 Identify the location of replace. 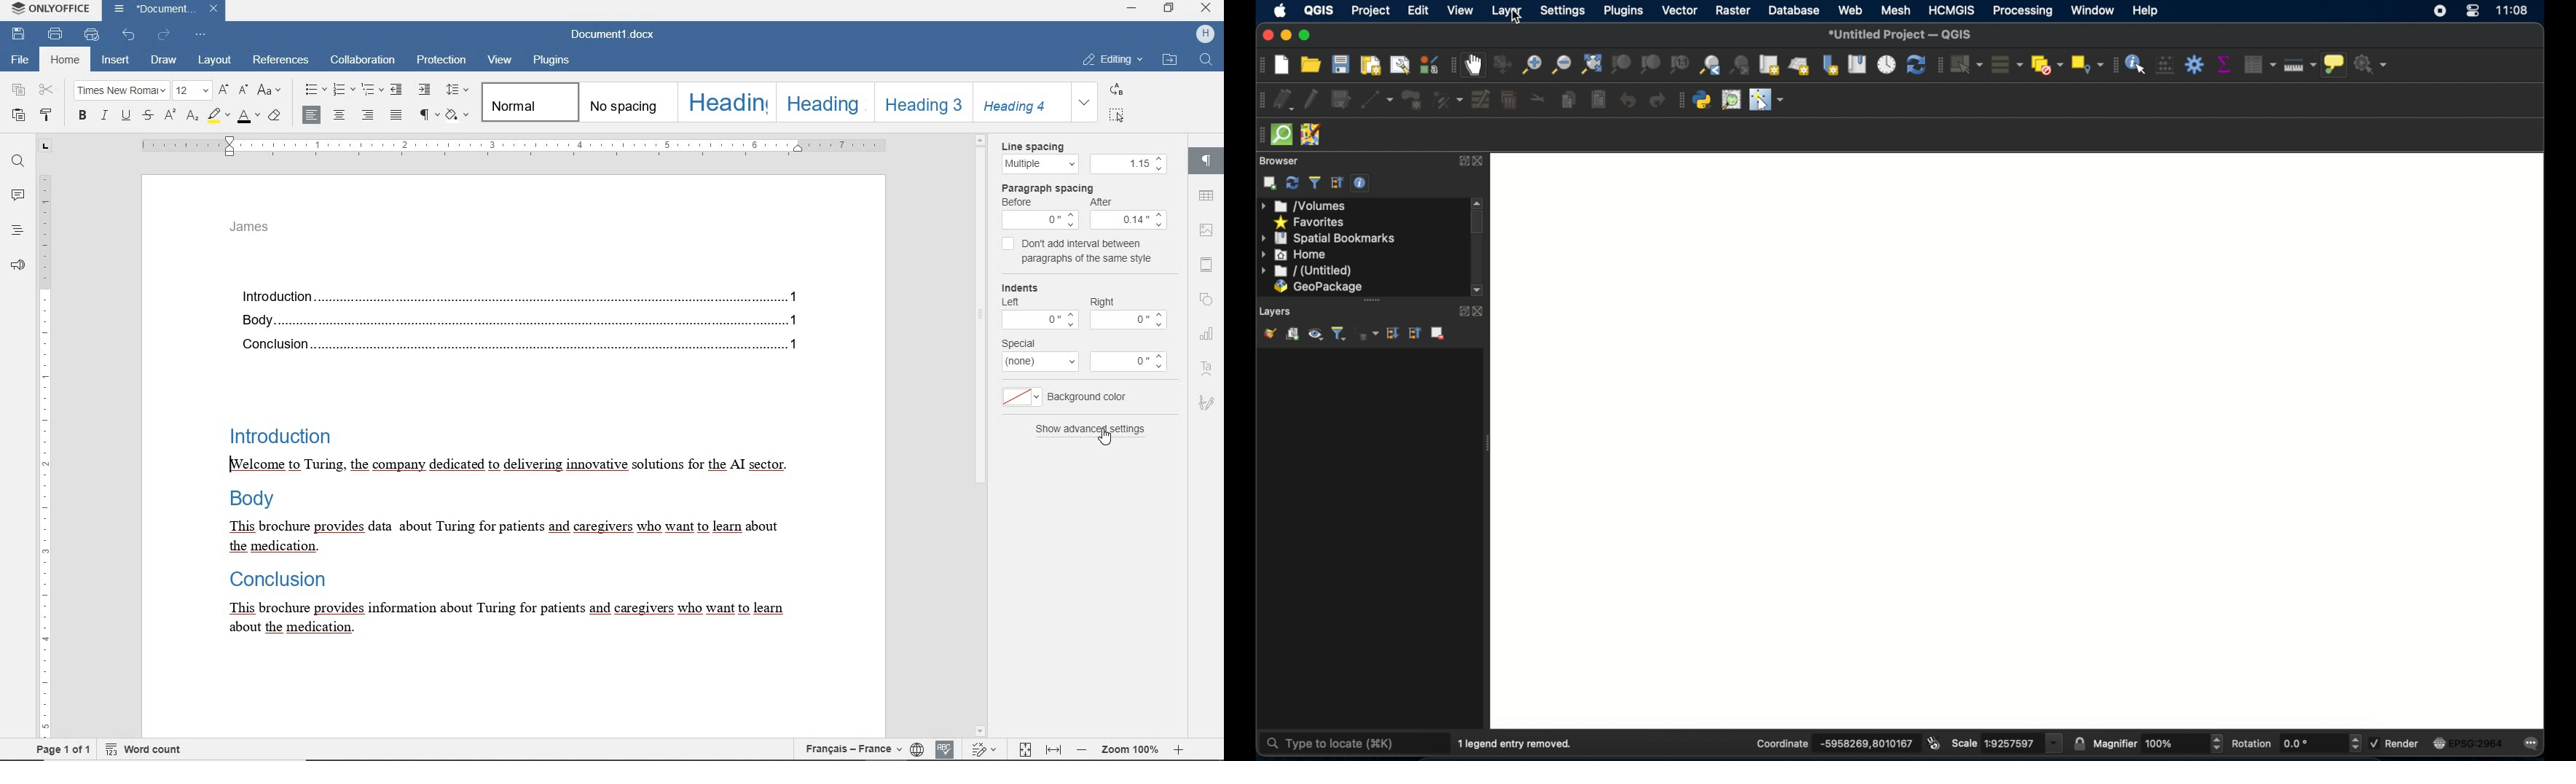
(1115, 91).